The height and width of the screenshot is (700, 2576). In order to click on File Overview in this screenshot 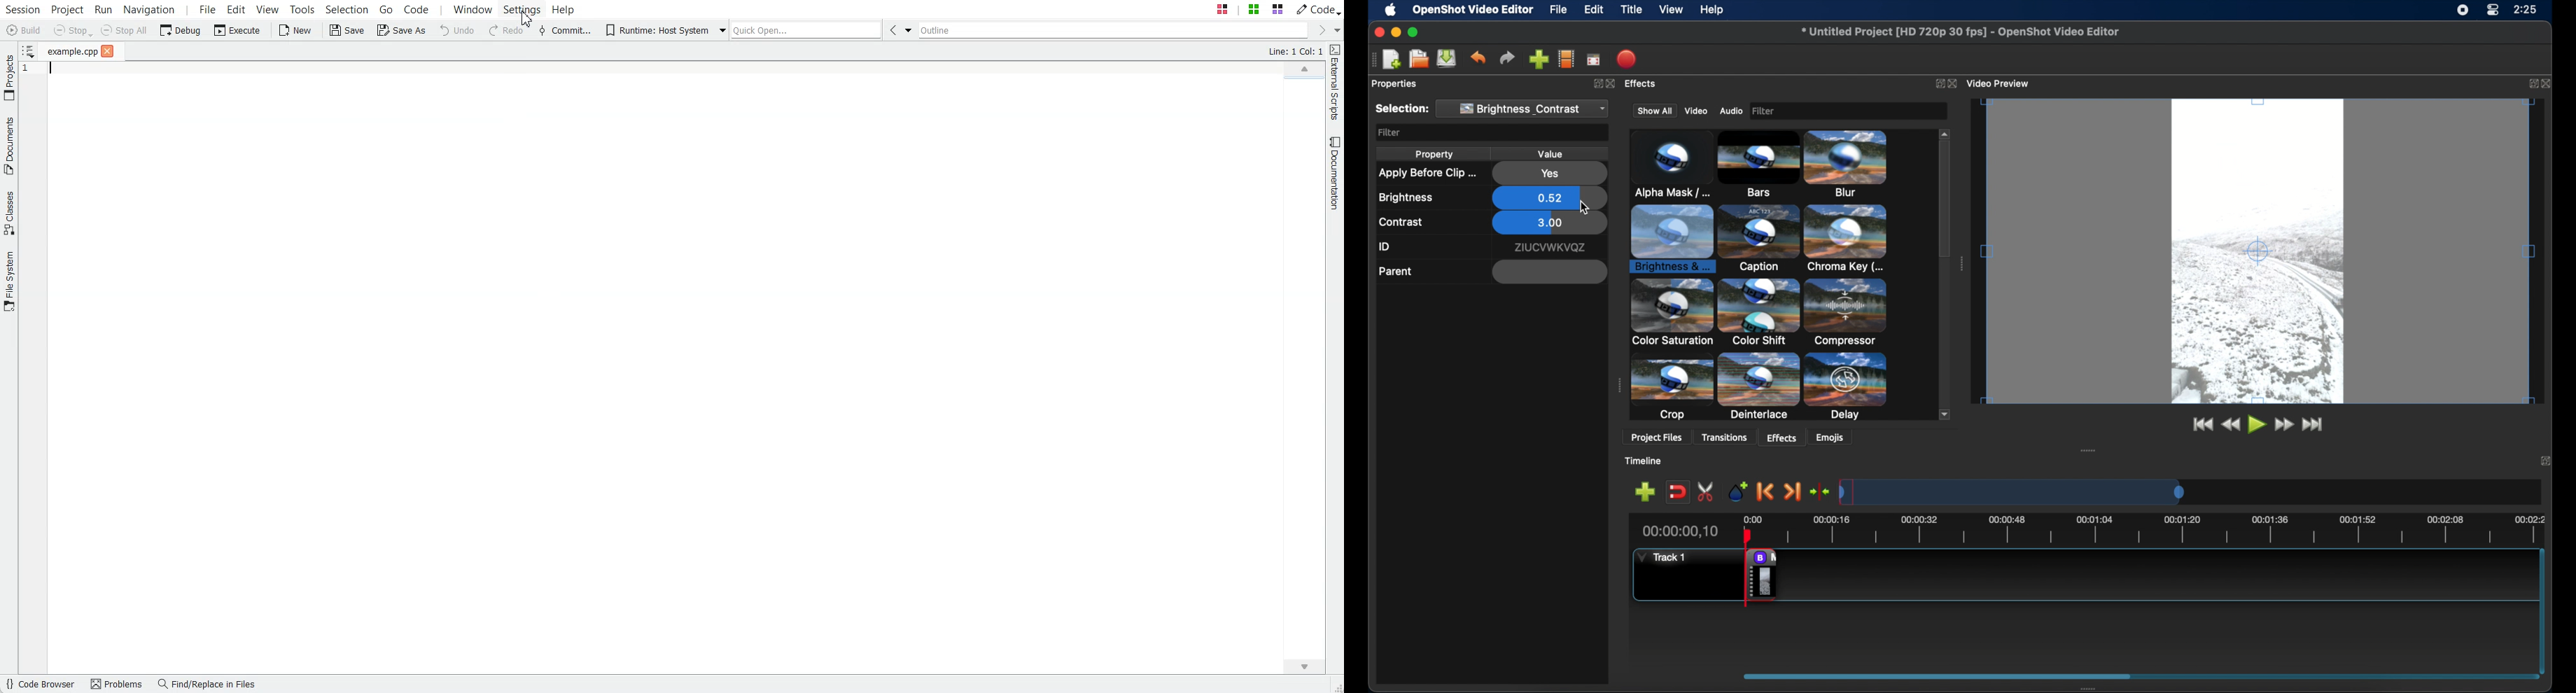, I will do `click(1301, 80)`.